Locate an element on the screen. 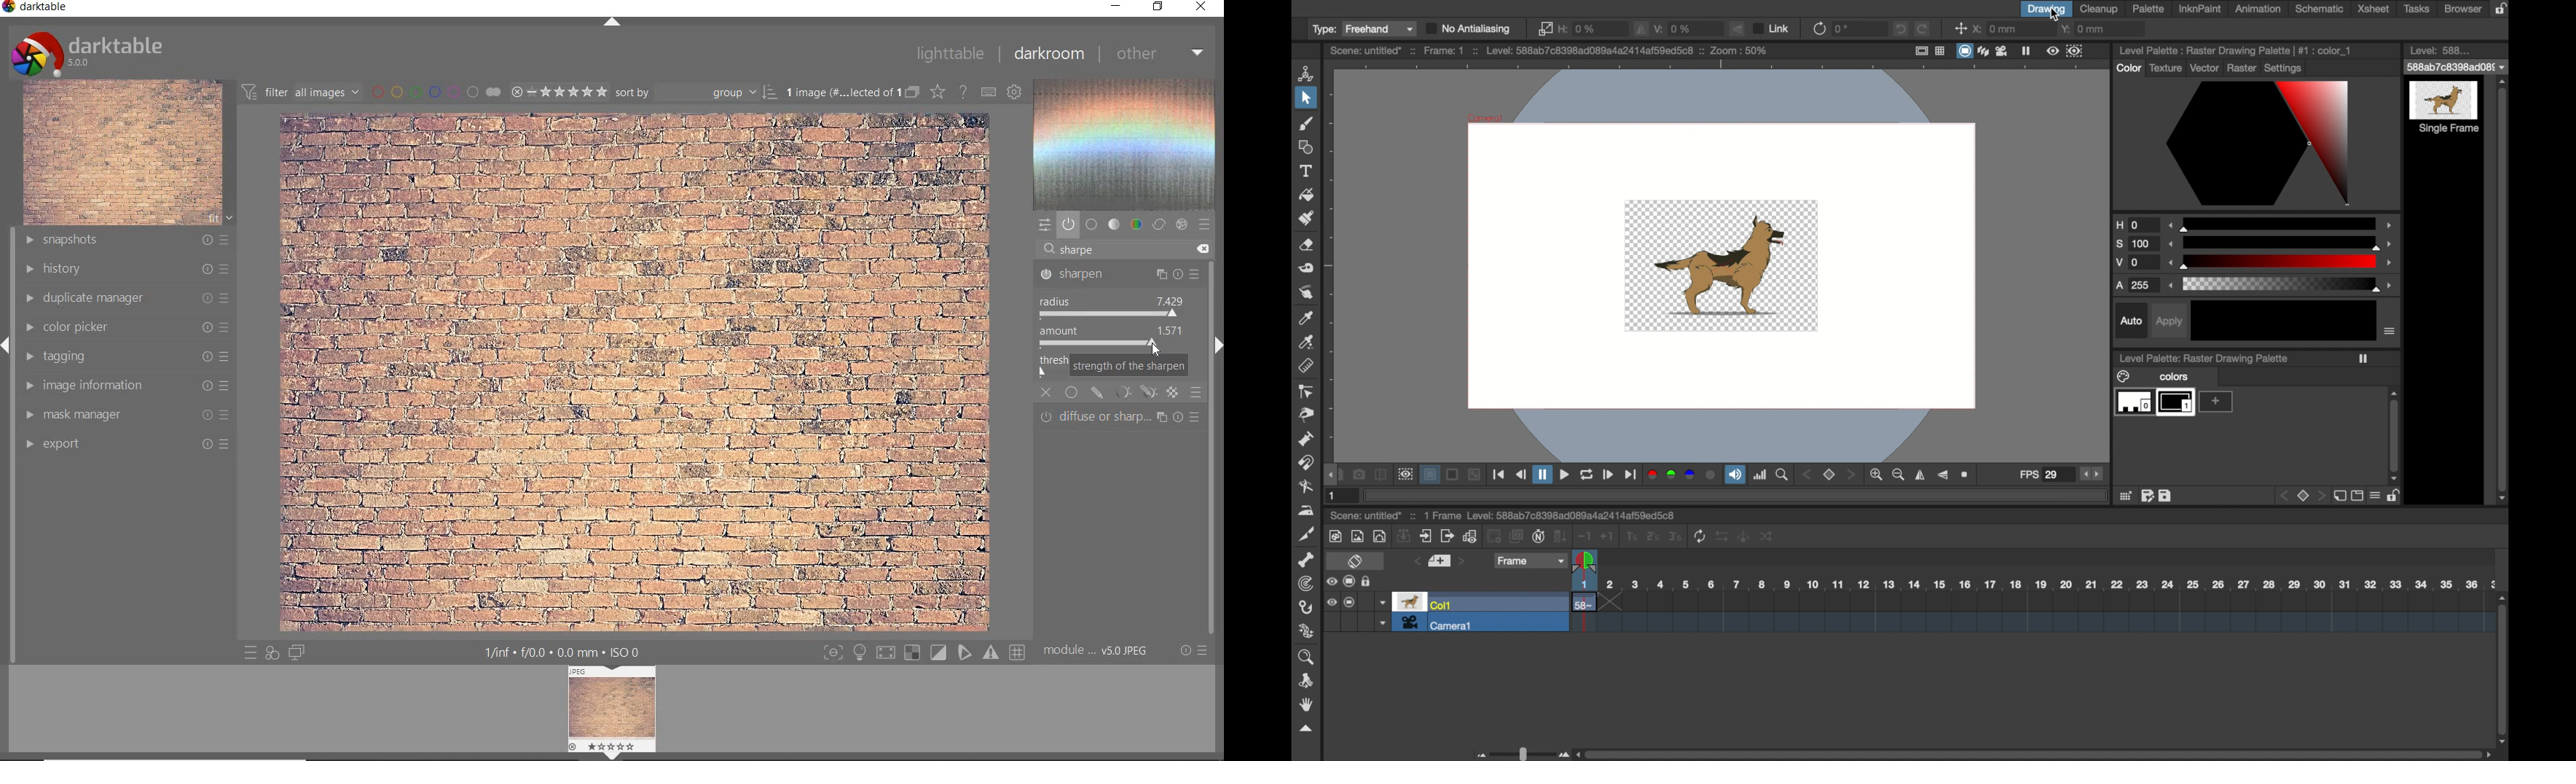  link is located at coordinates (1545, 29).